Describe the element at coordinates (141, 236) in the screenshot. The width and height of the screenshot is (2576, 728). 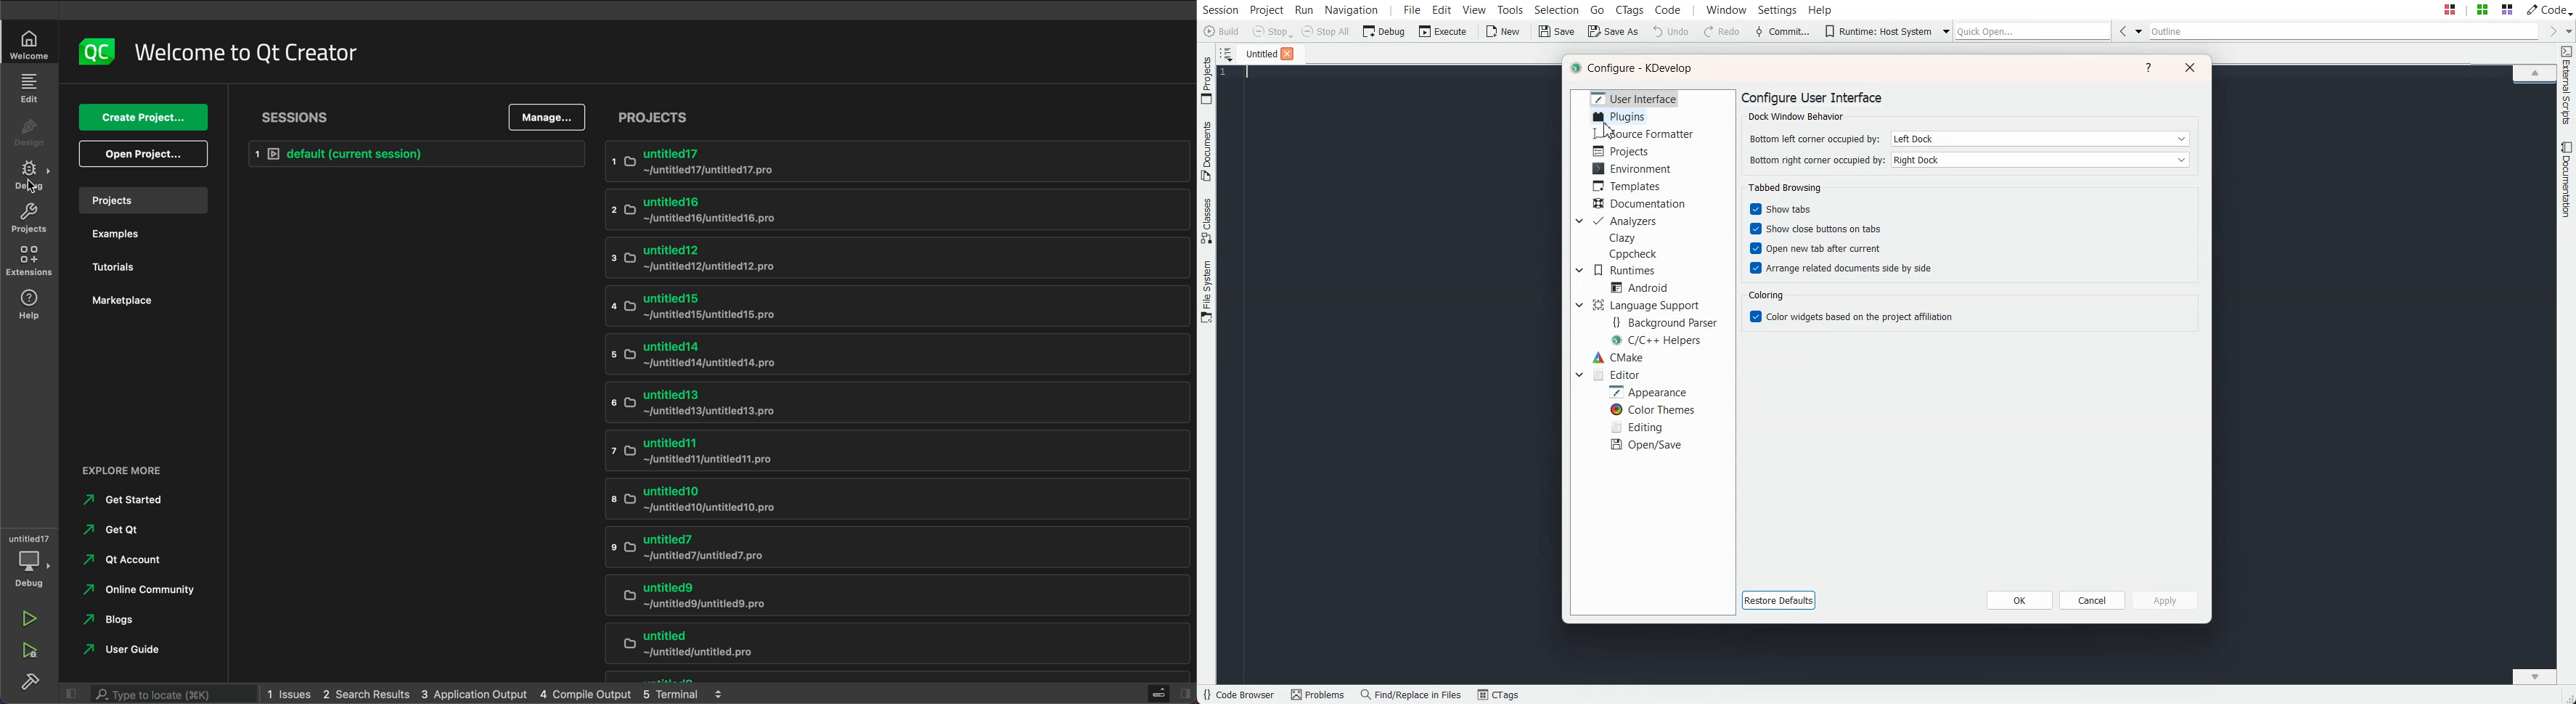
I see `examples` at that location.